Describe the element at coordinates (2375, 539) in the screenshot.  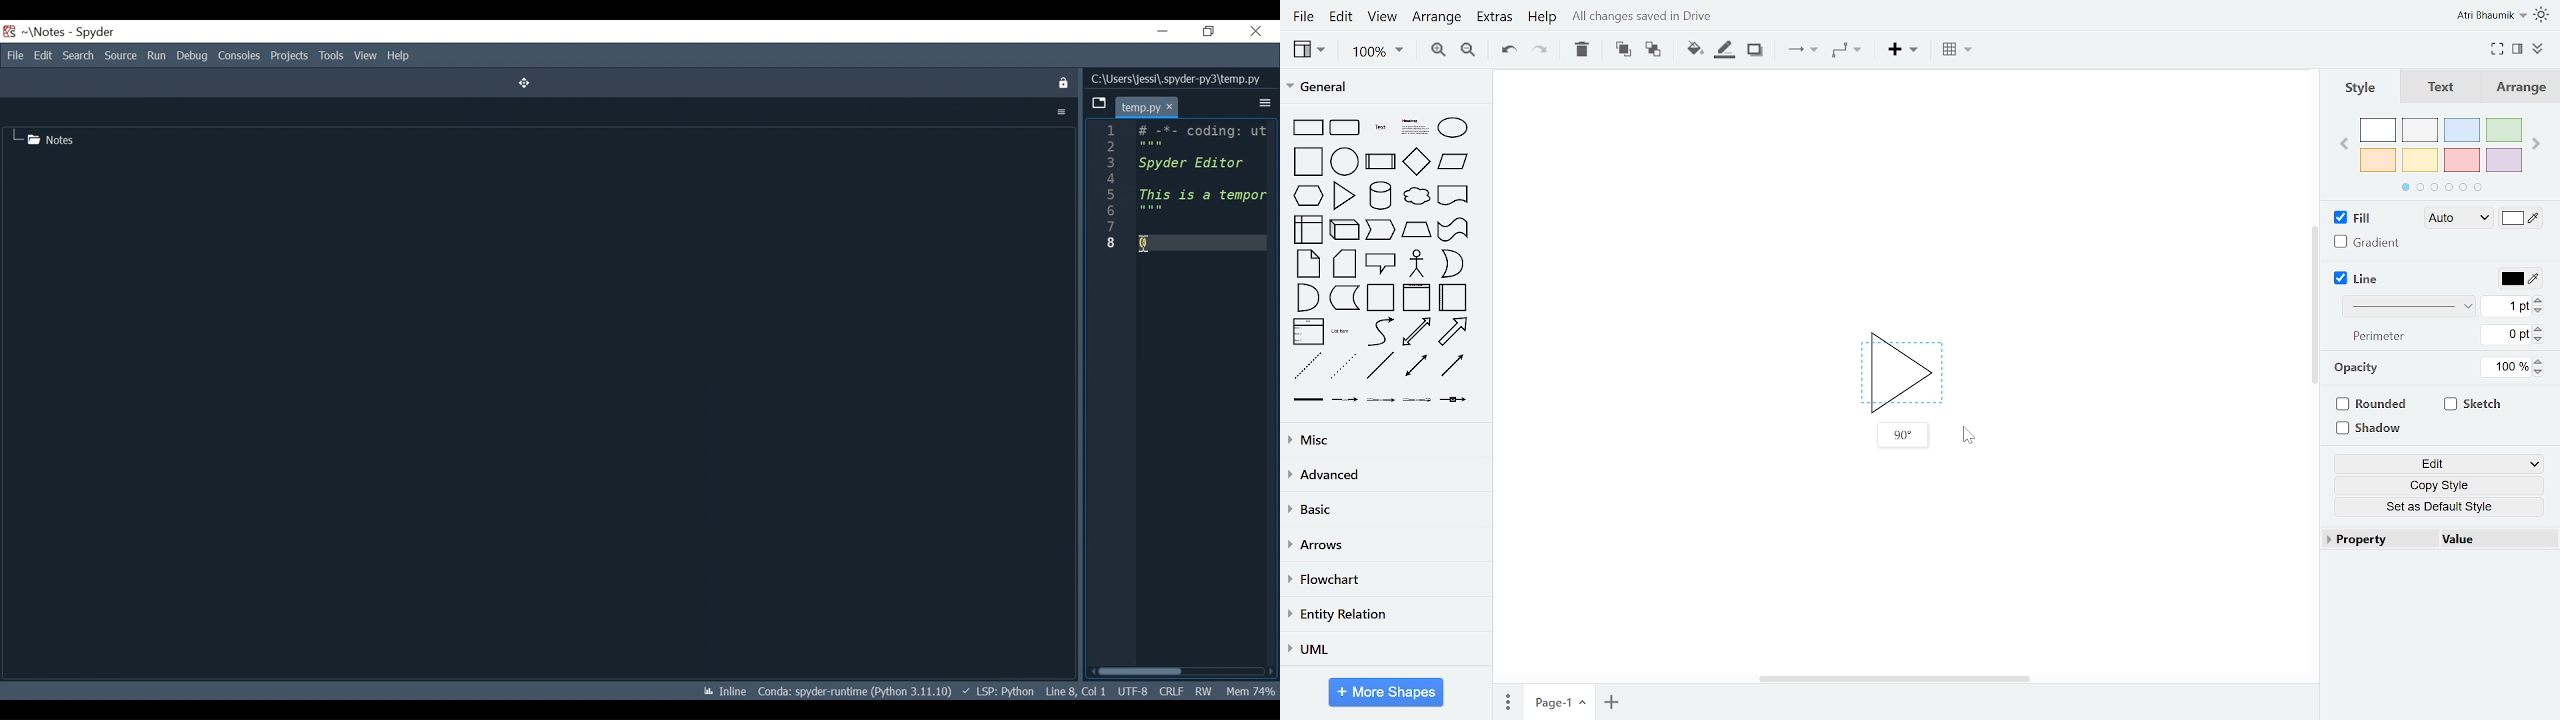
I see `property` at that location.